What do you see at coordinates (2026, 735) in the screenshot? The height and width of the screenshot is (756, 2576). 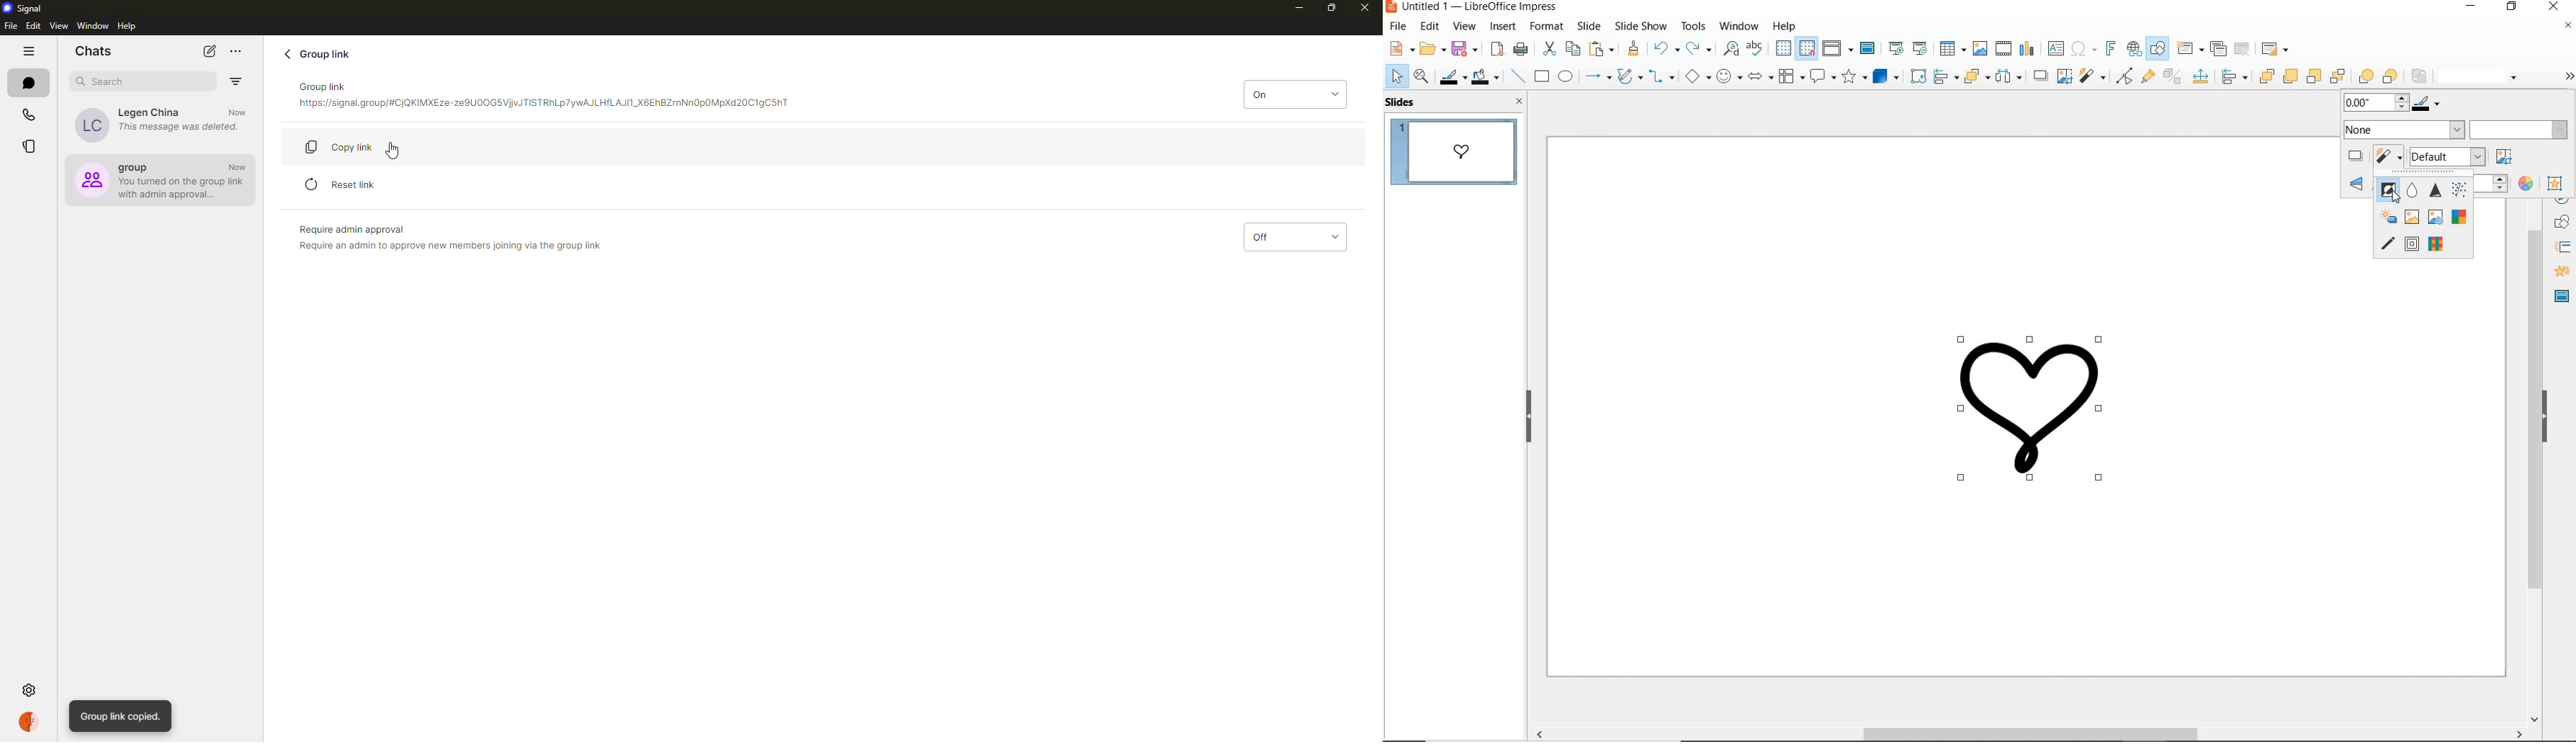 I see `SCROLLBAR` at bounding box center [2026, 735].